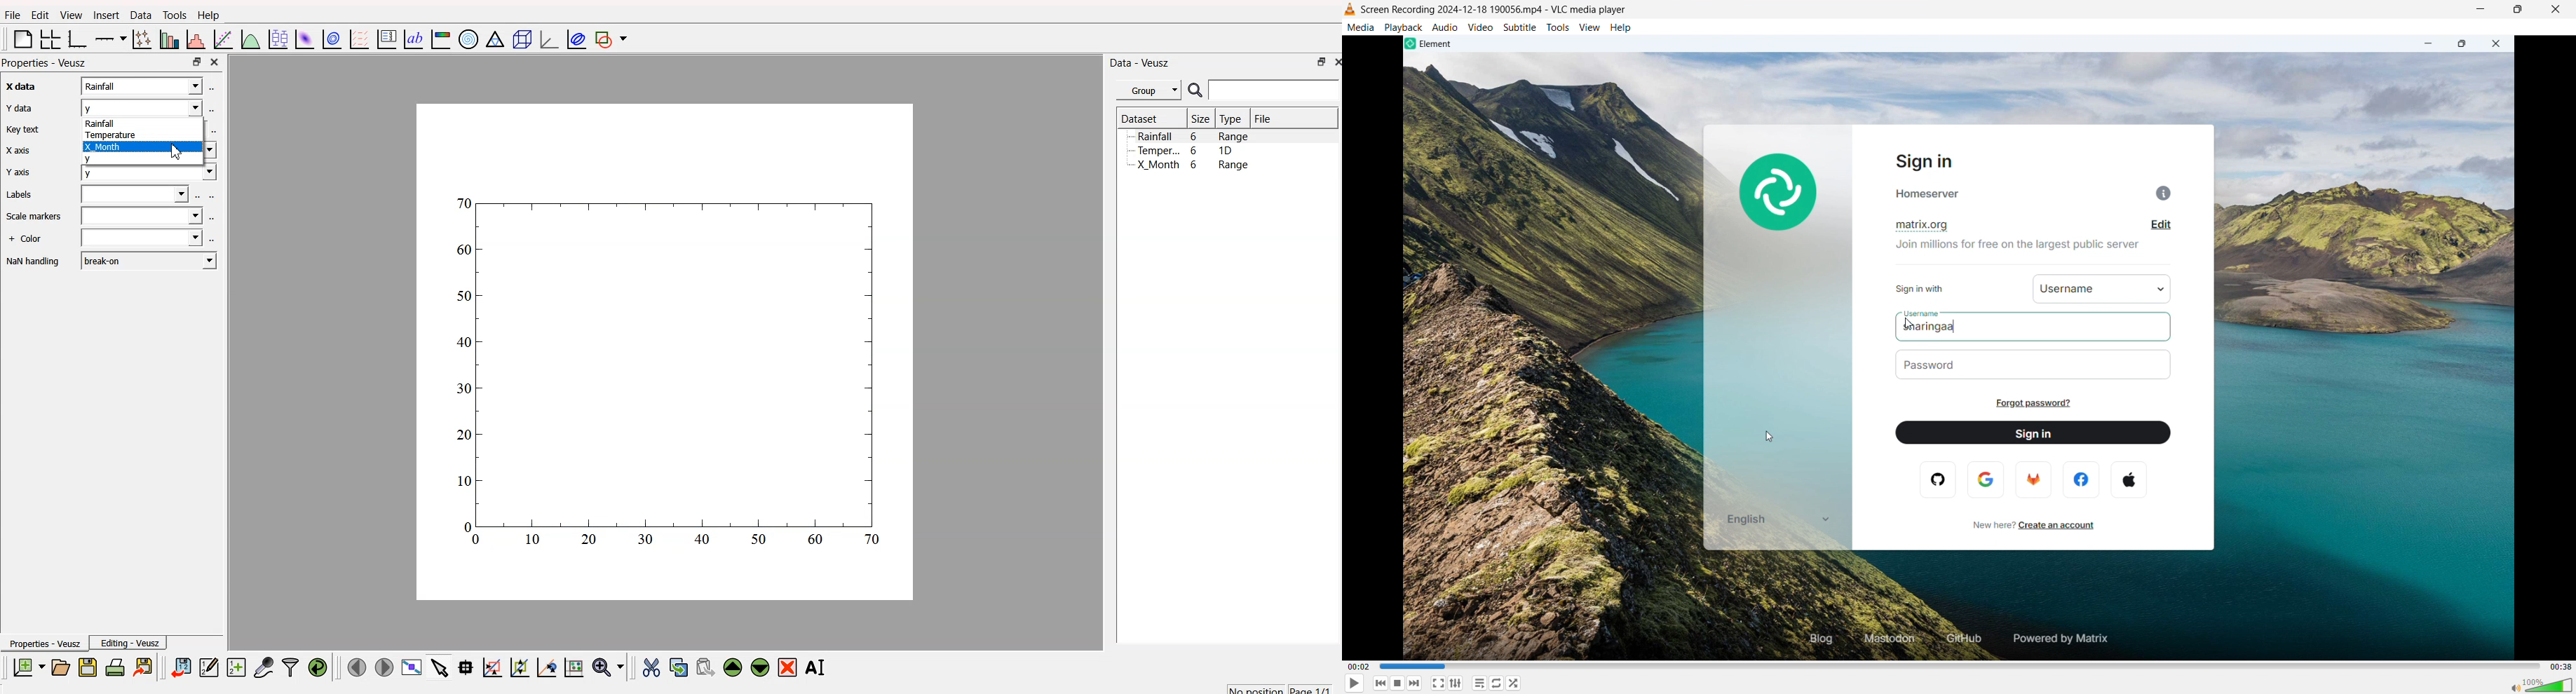 The width and height of the screenshot is (2576, 700). Describe the element at coordinates (1760, 435) in the screenshot. I see `cursor movement` at that location.